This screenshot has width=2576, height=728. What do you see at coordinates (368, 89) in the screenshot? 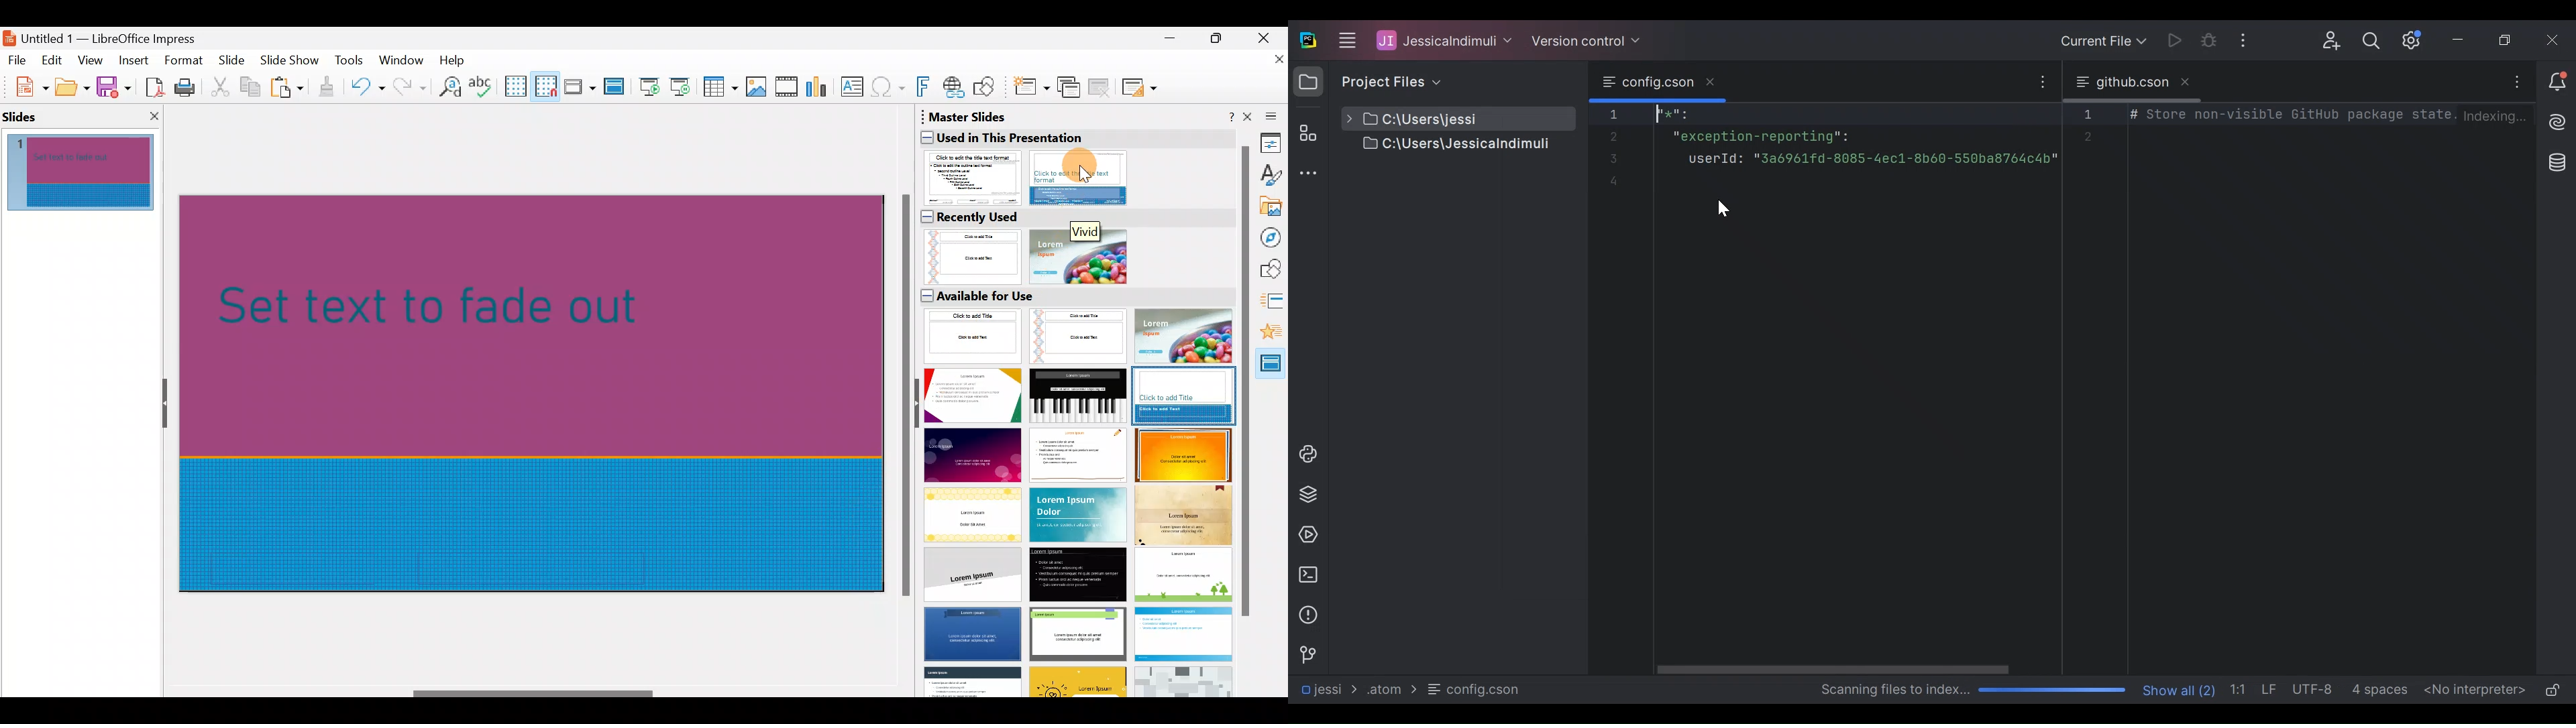
I see `Undo` at bounding box center [368, 89].